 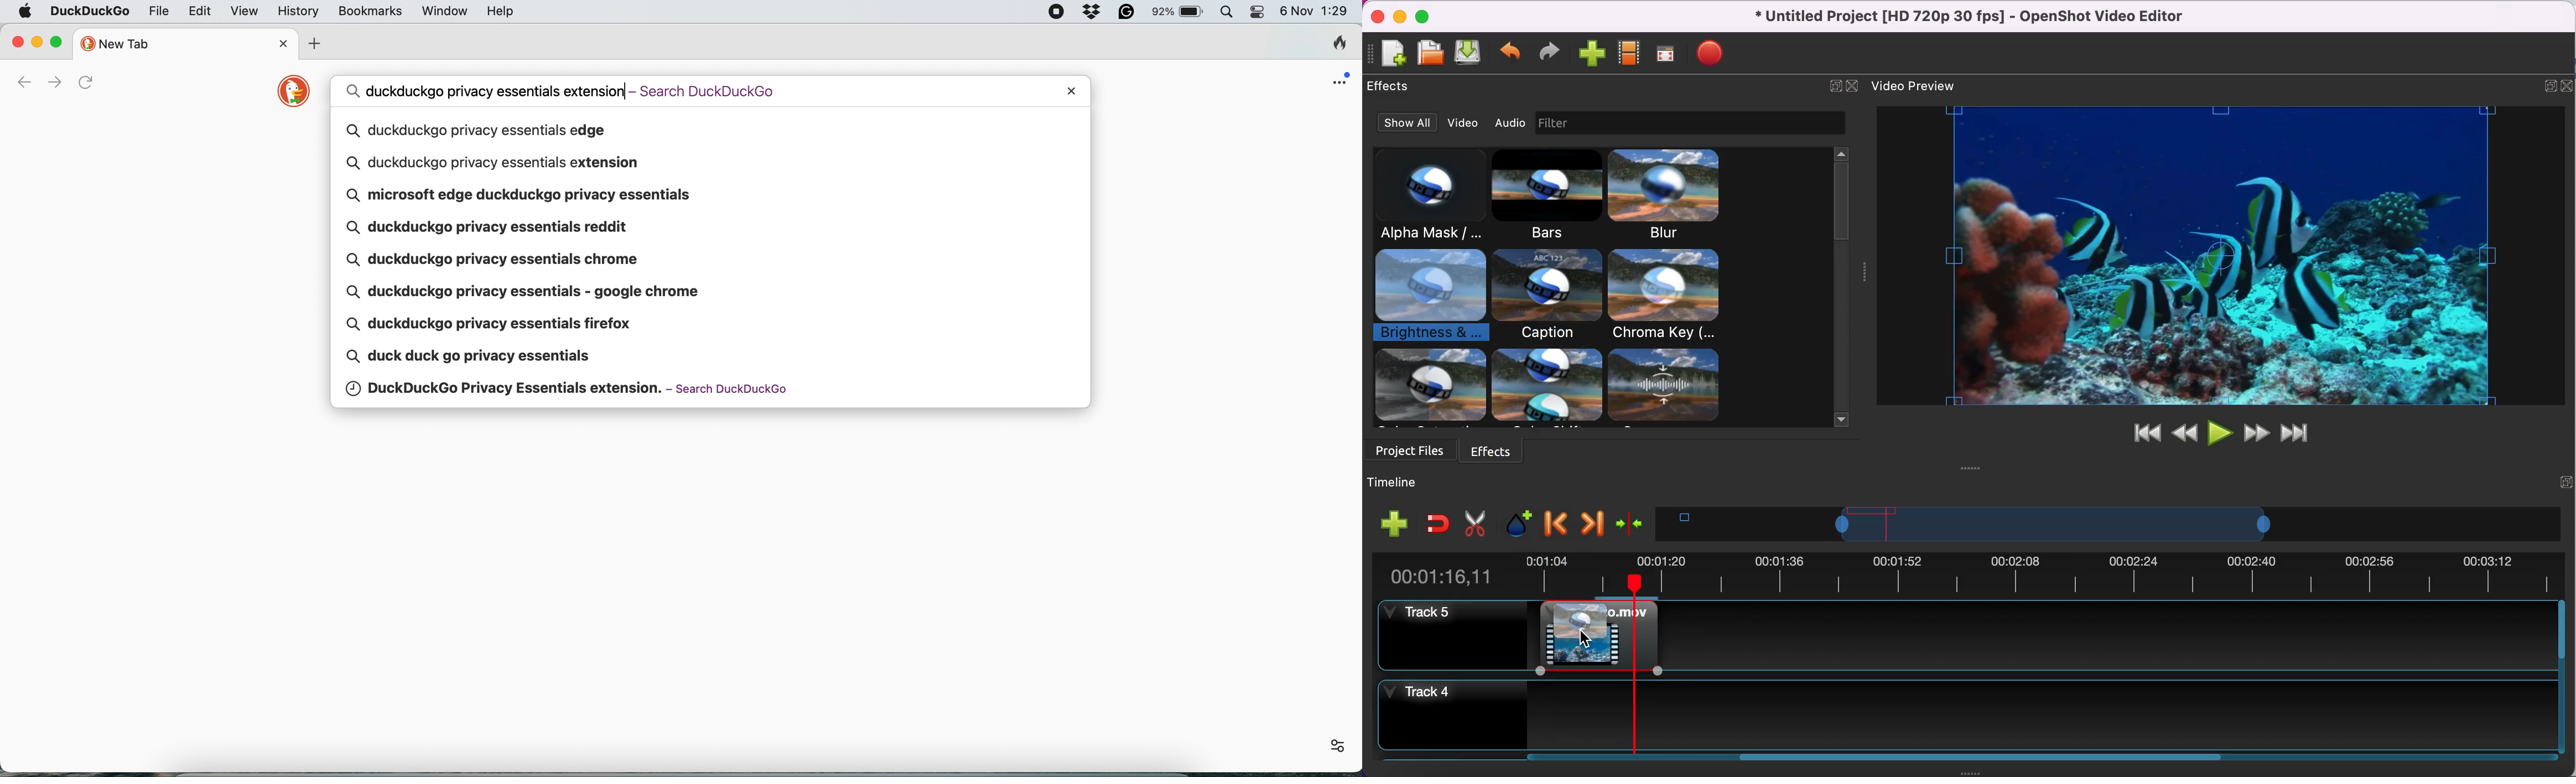 I want to click on spotlight search, so click(x=1228, y=11).